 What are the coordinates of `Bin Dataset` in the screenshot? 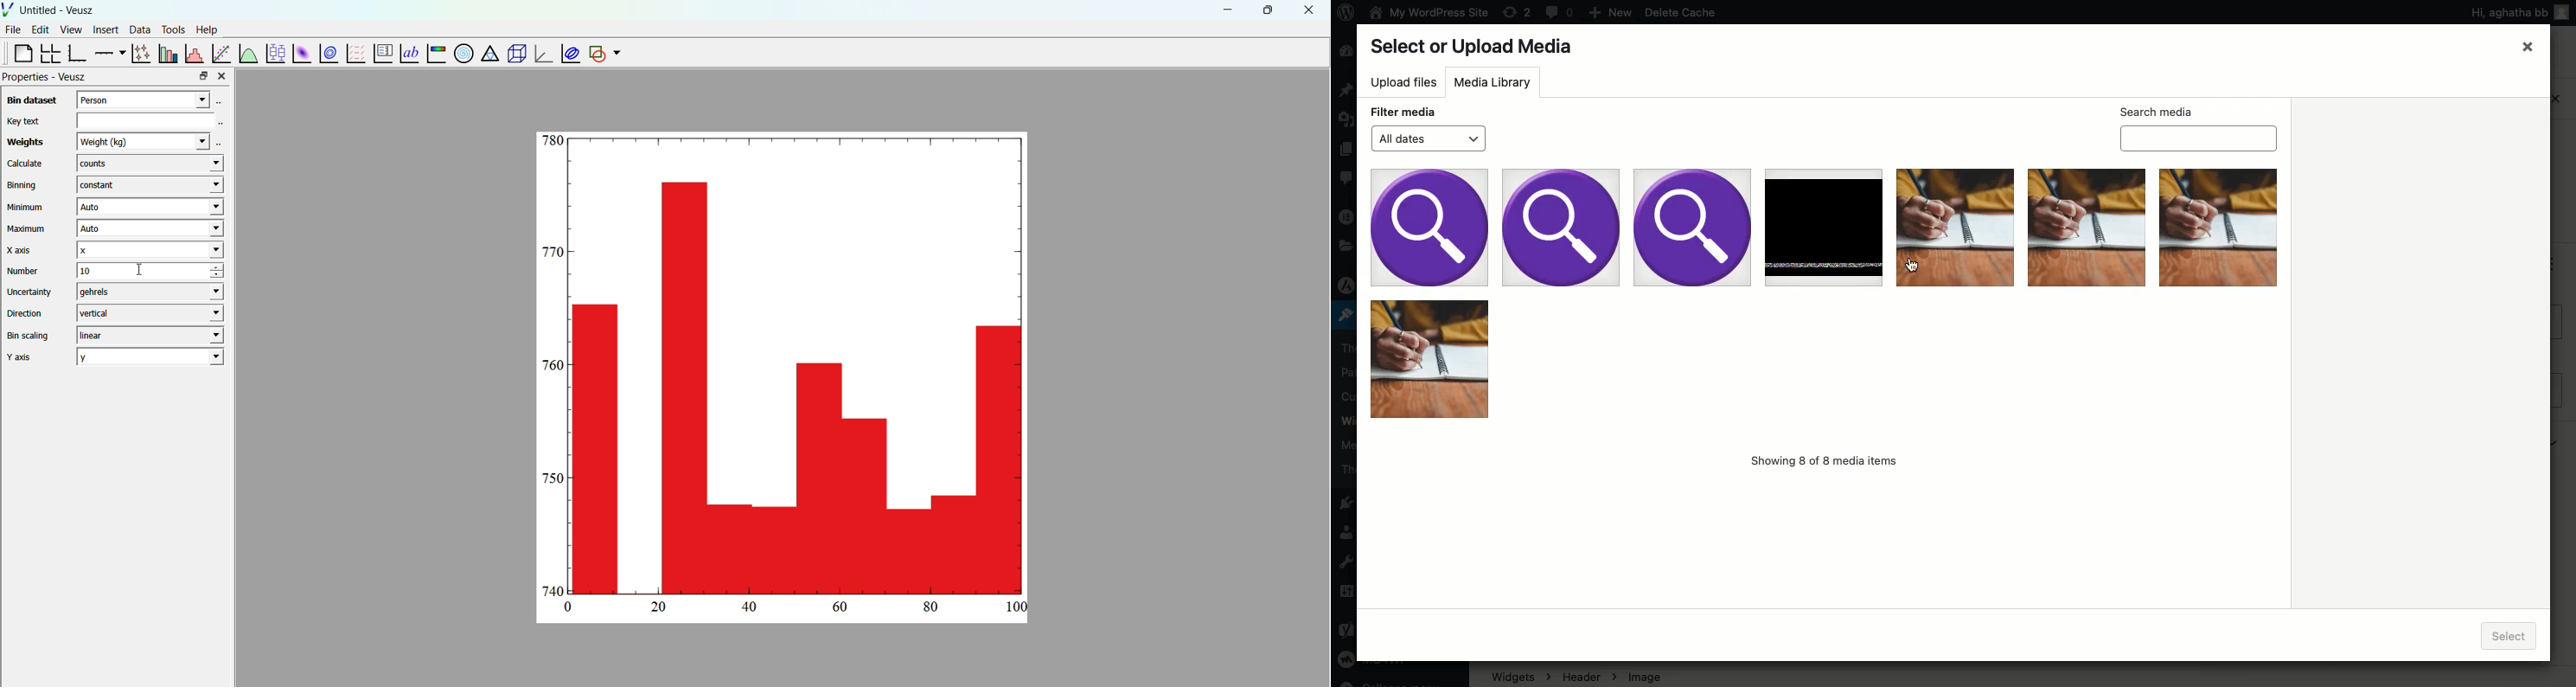 It's located at (30, 100).